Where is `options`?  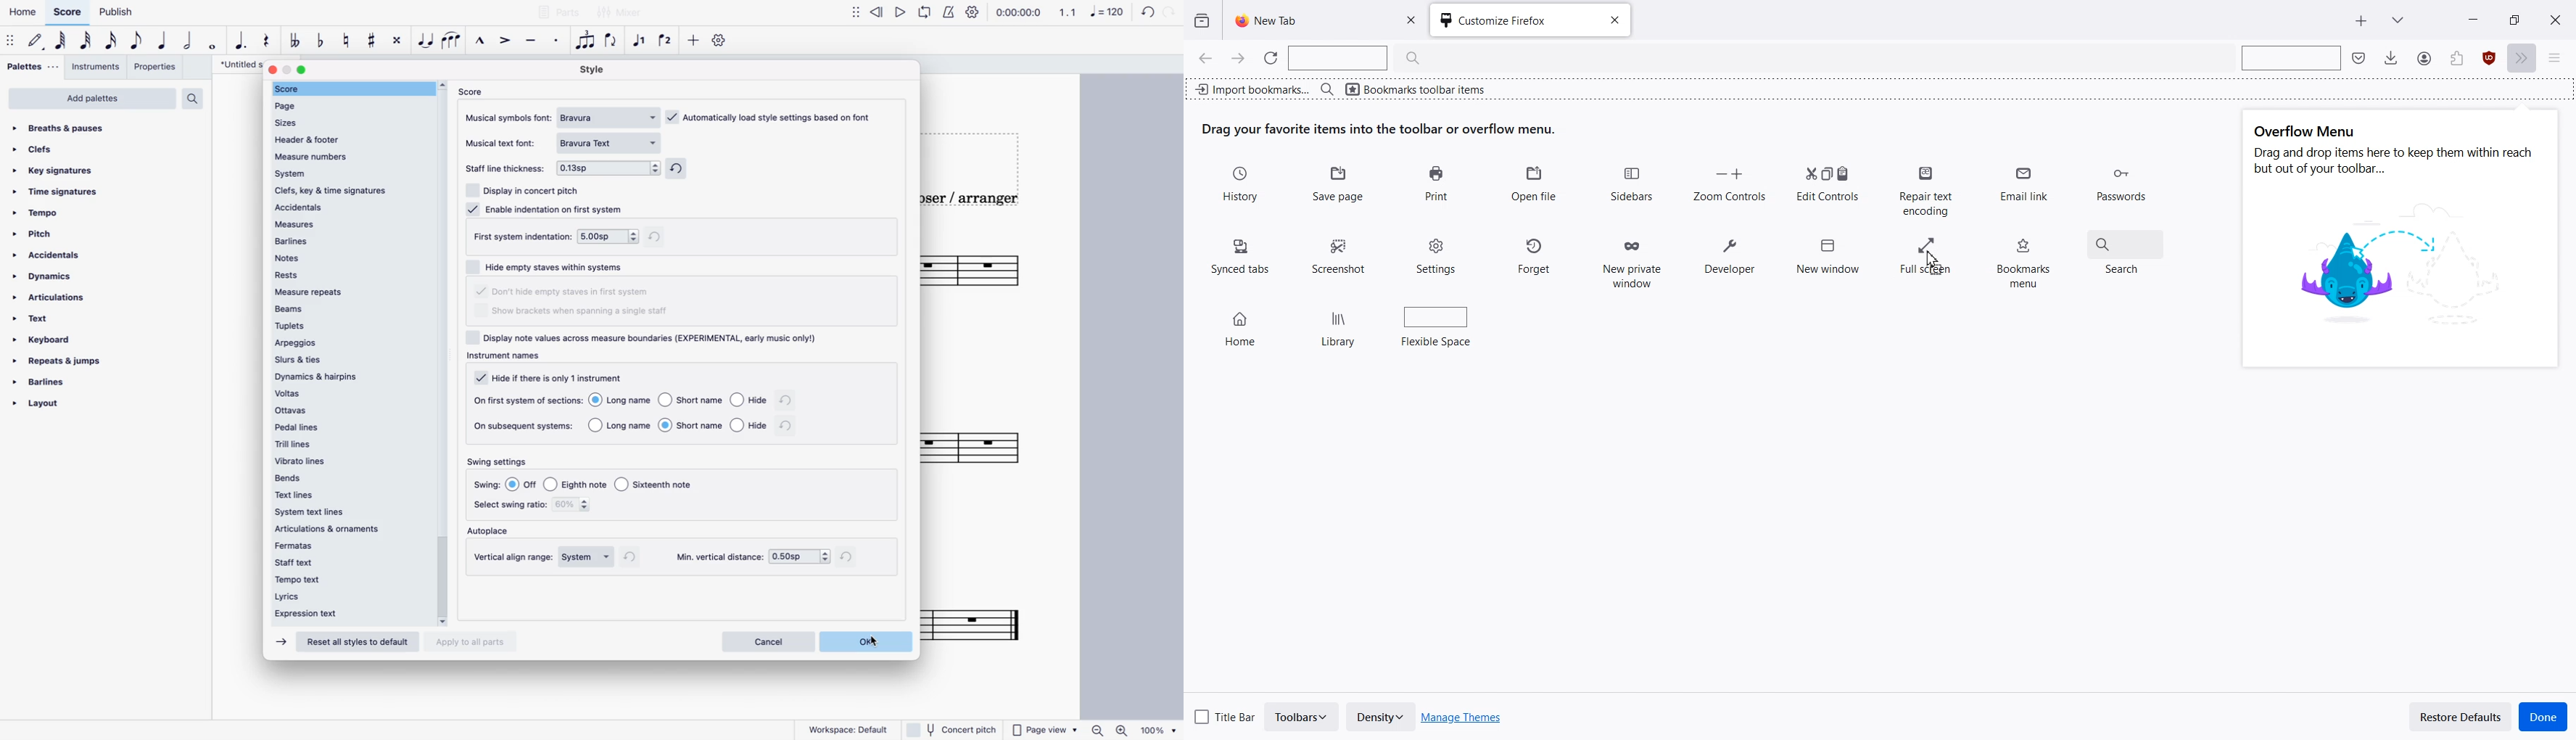 options is located at coordinates (606, 483).